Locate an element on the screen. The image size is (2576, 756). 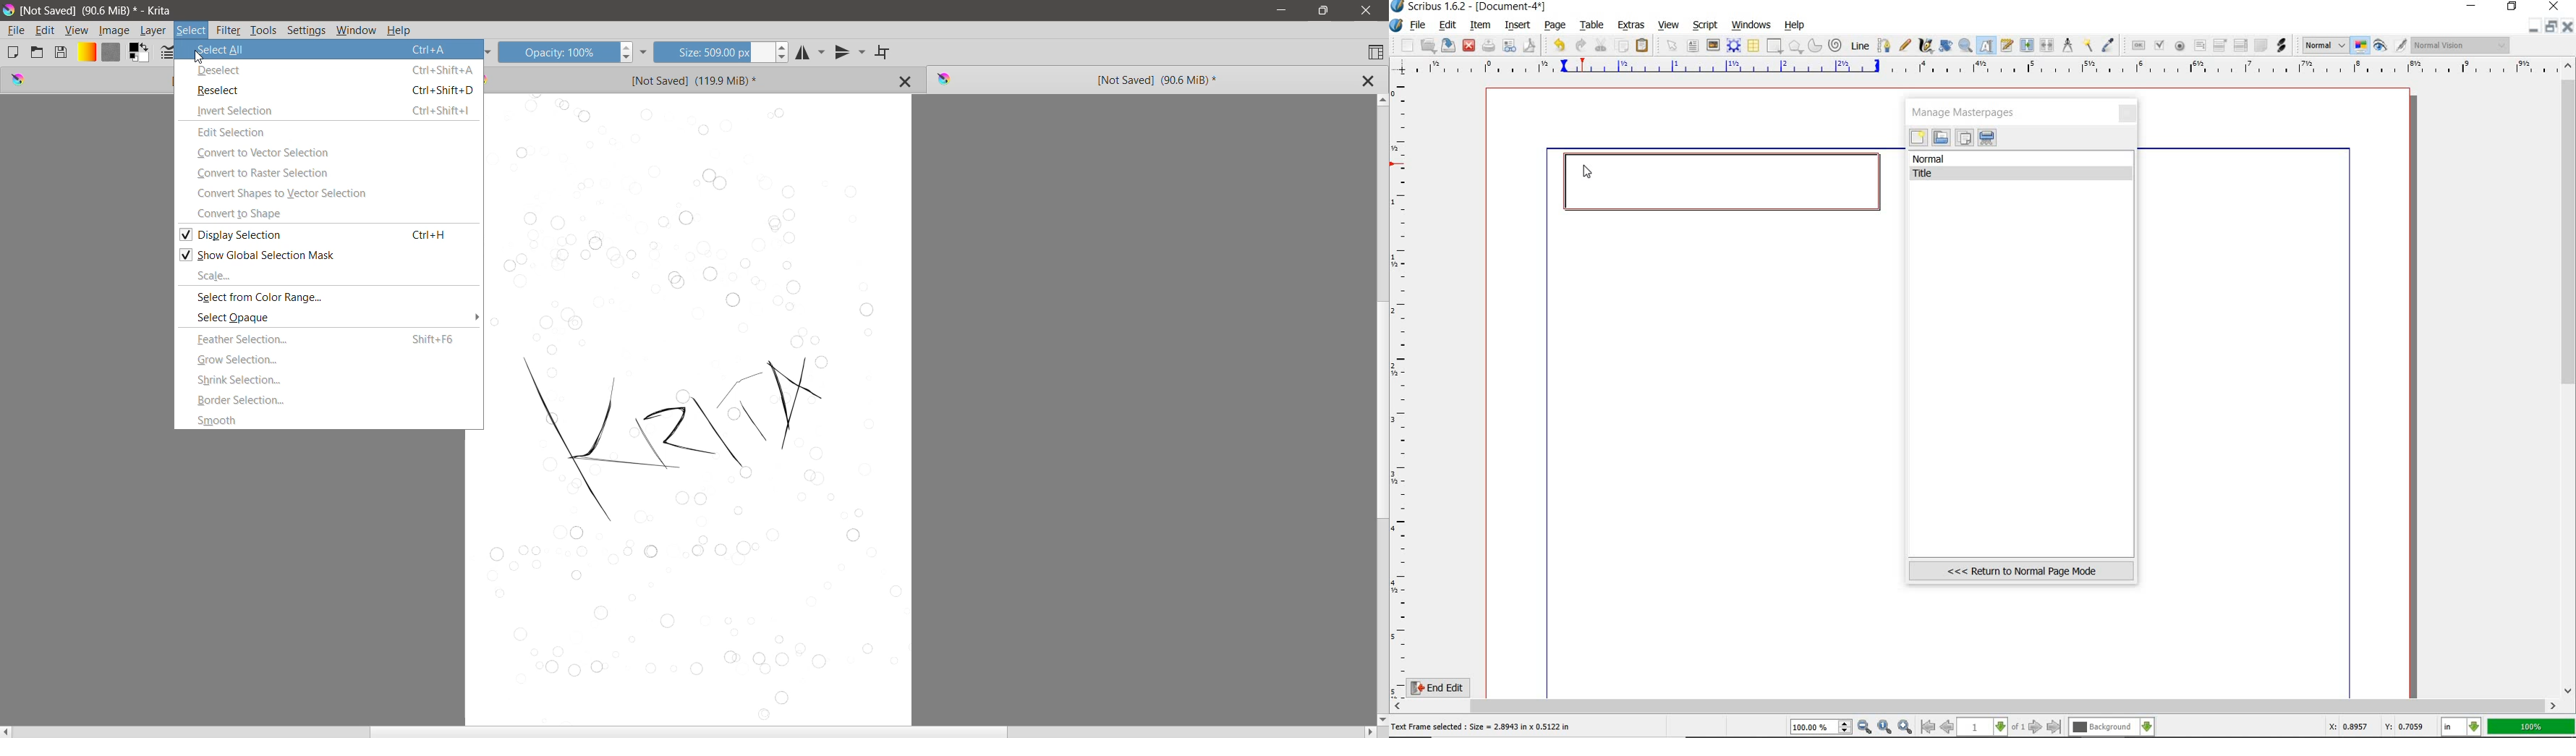
End Edit is located at coordinates (1449, 687).